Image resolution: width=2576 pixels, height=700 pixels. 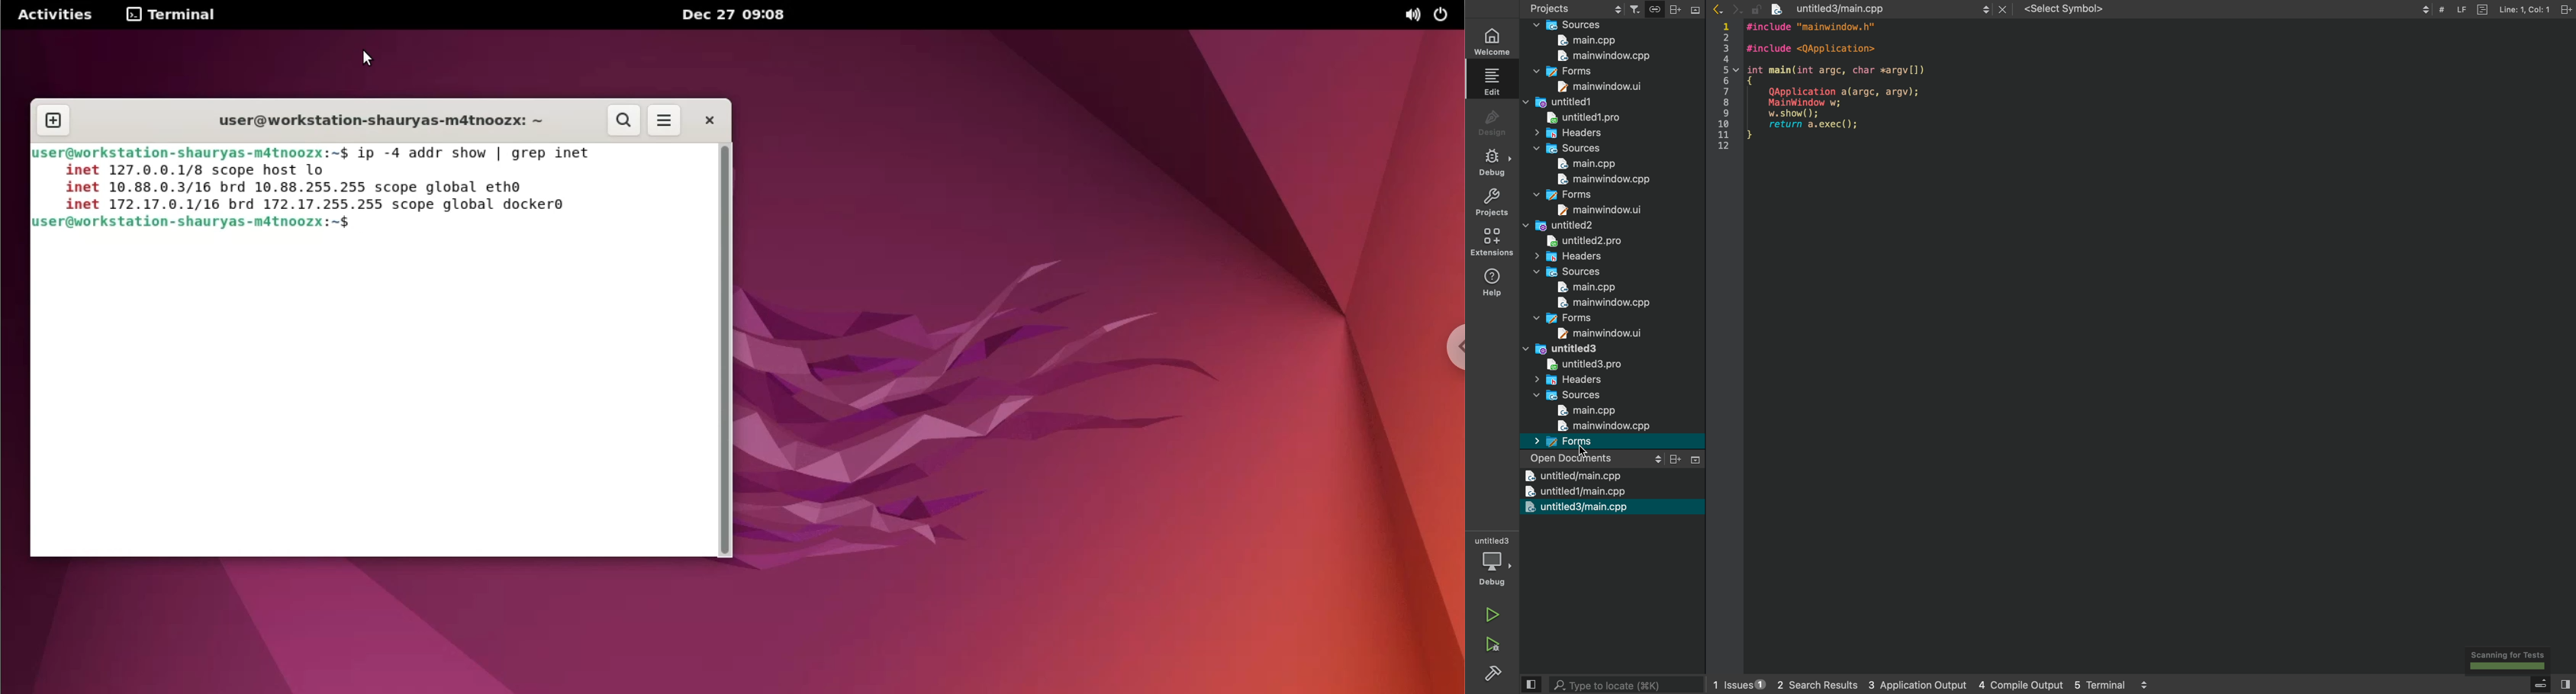 What do you see at coordinates (1580, 449) in the screenshot?
I see `cursor` at bounding box center [1580, 449].